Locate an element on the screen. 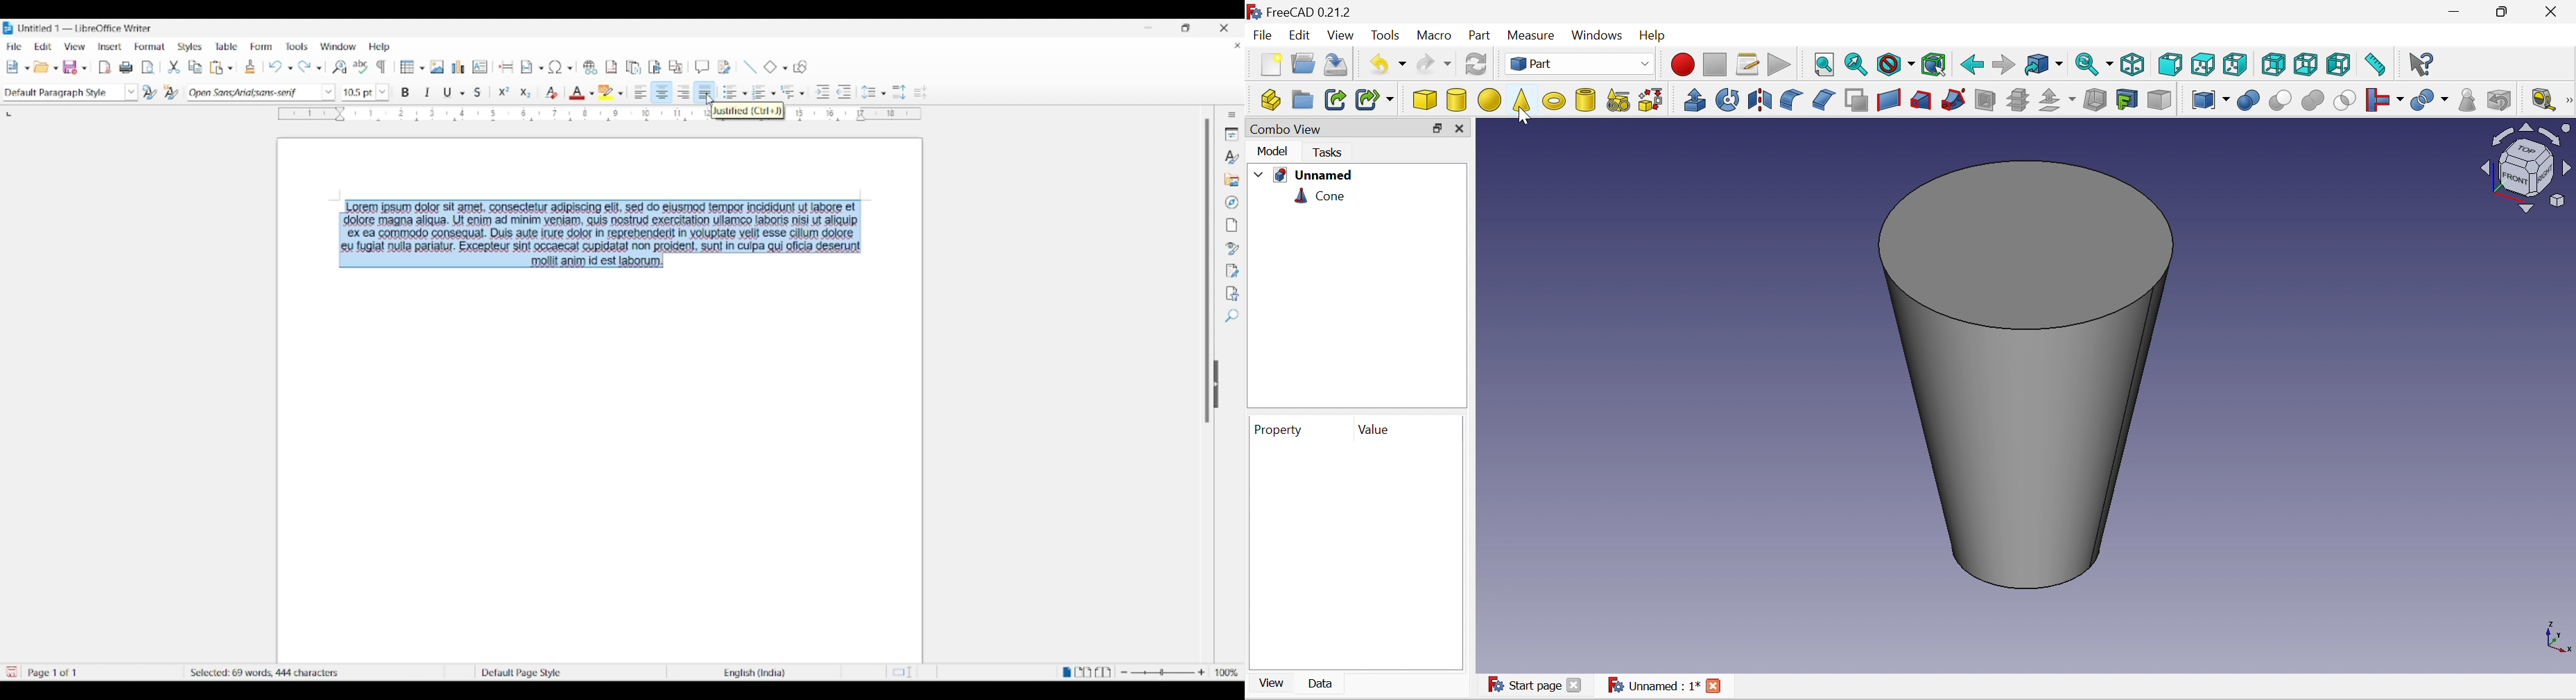  69 words, 446 characters is located at coordinates (245, 671).